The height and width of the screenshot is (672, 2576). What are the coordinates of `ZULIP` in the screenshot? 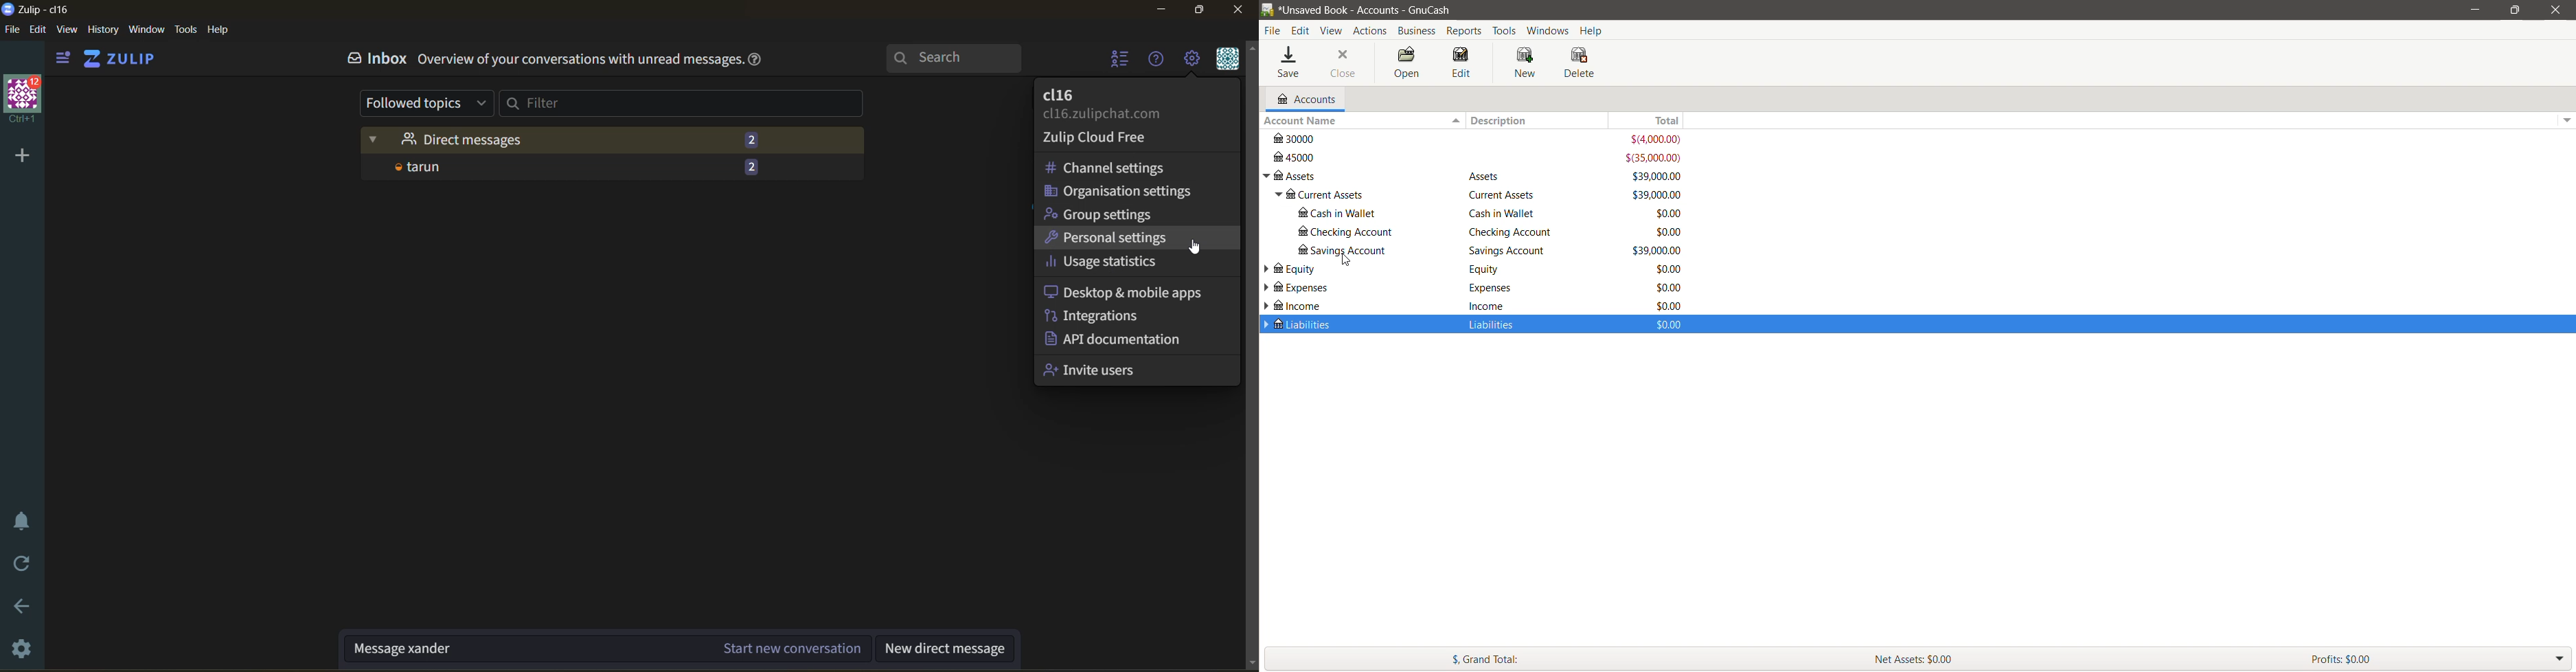 It's located at (125, 59).